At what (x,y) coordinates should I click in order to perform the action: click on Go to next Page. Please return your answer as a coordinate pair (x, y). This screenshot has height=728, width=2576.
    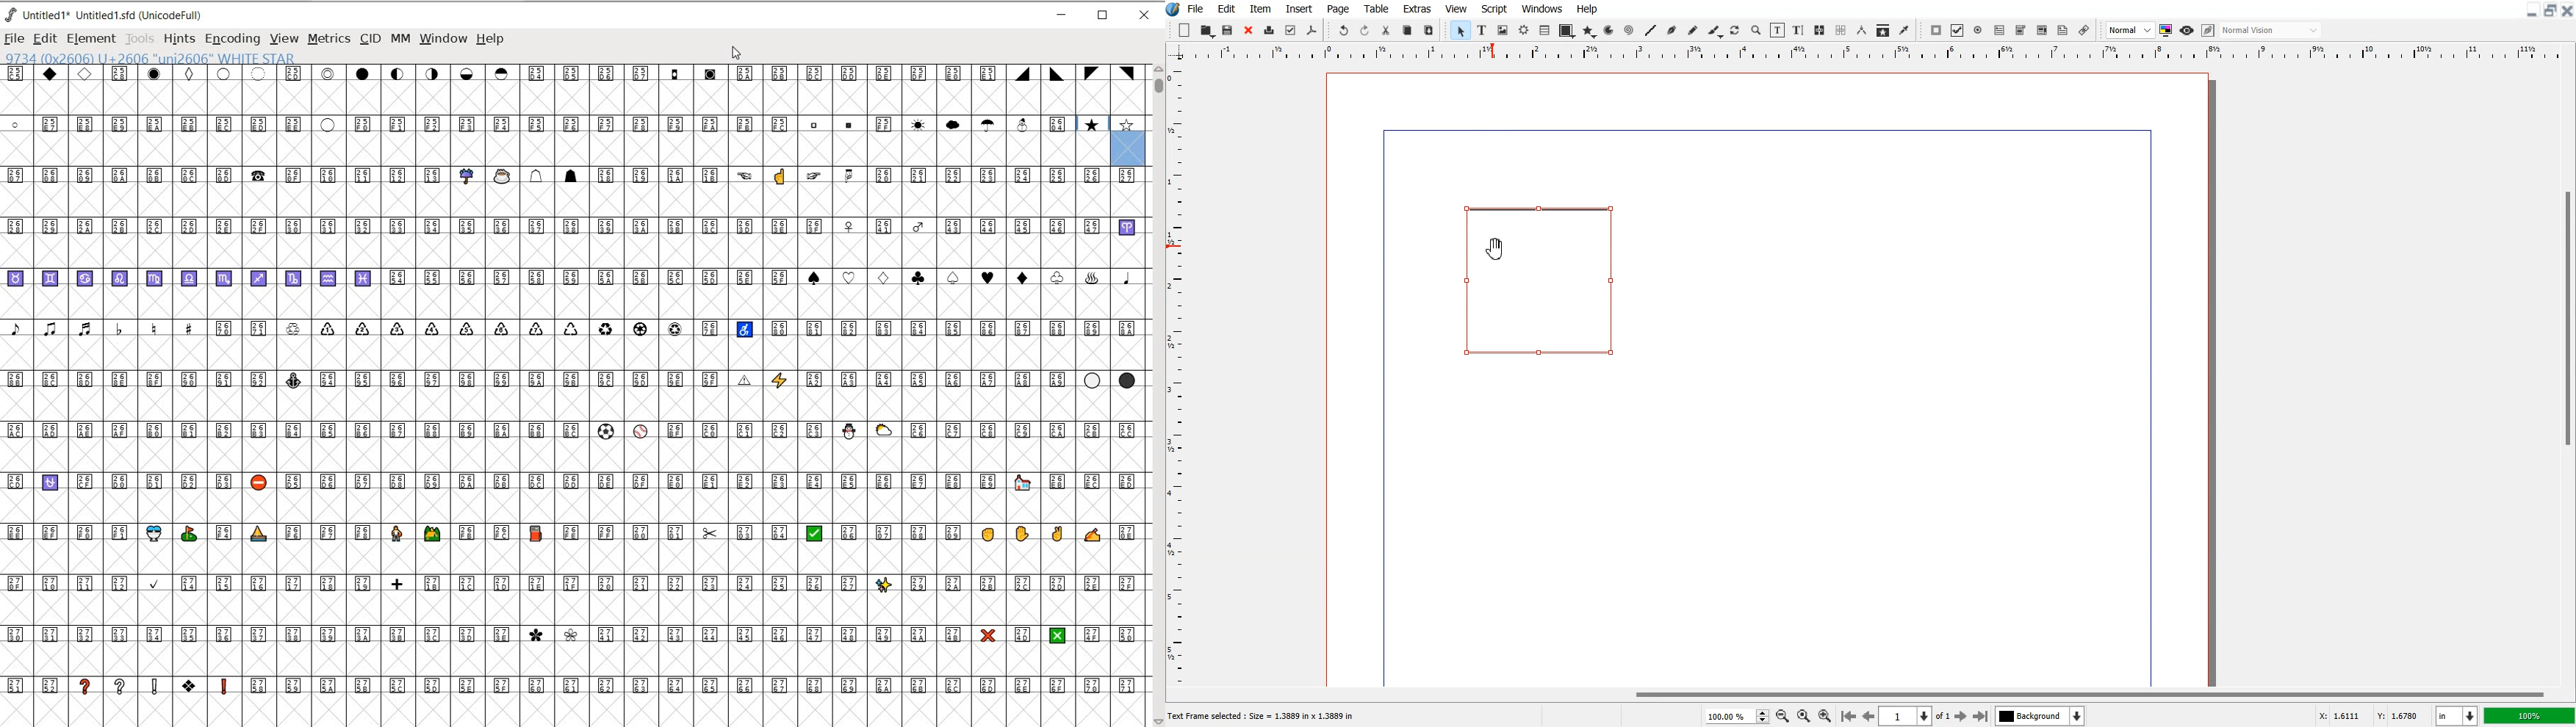
    Looking at the image, I should click on (1961, 717).